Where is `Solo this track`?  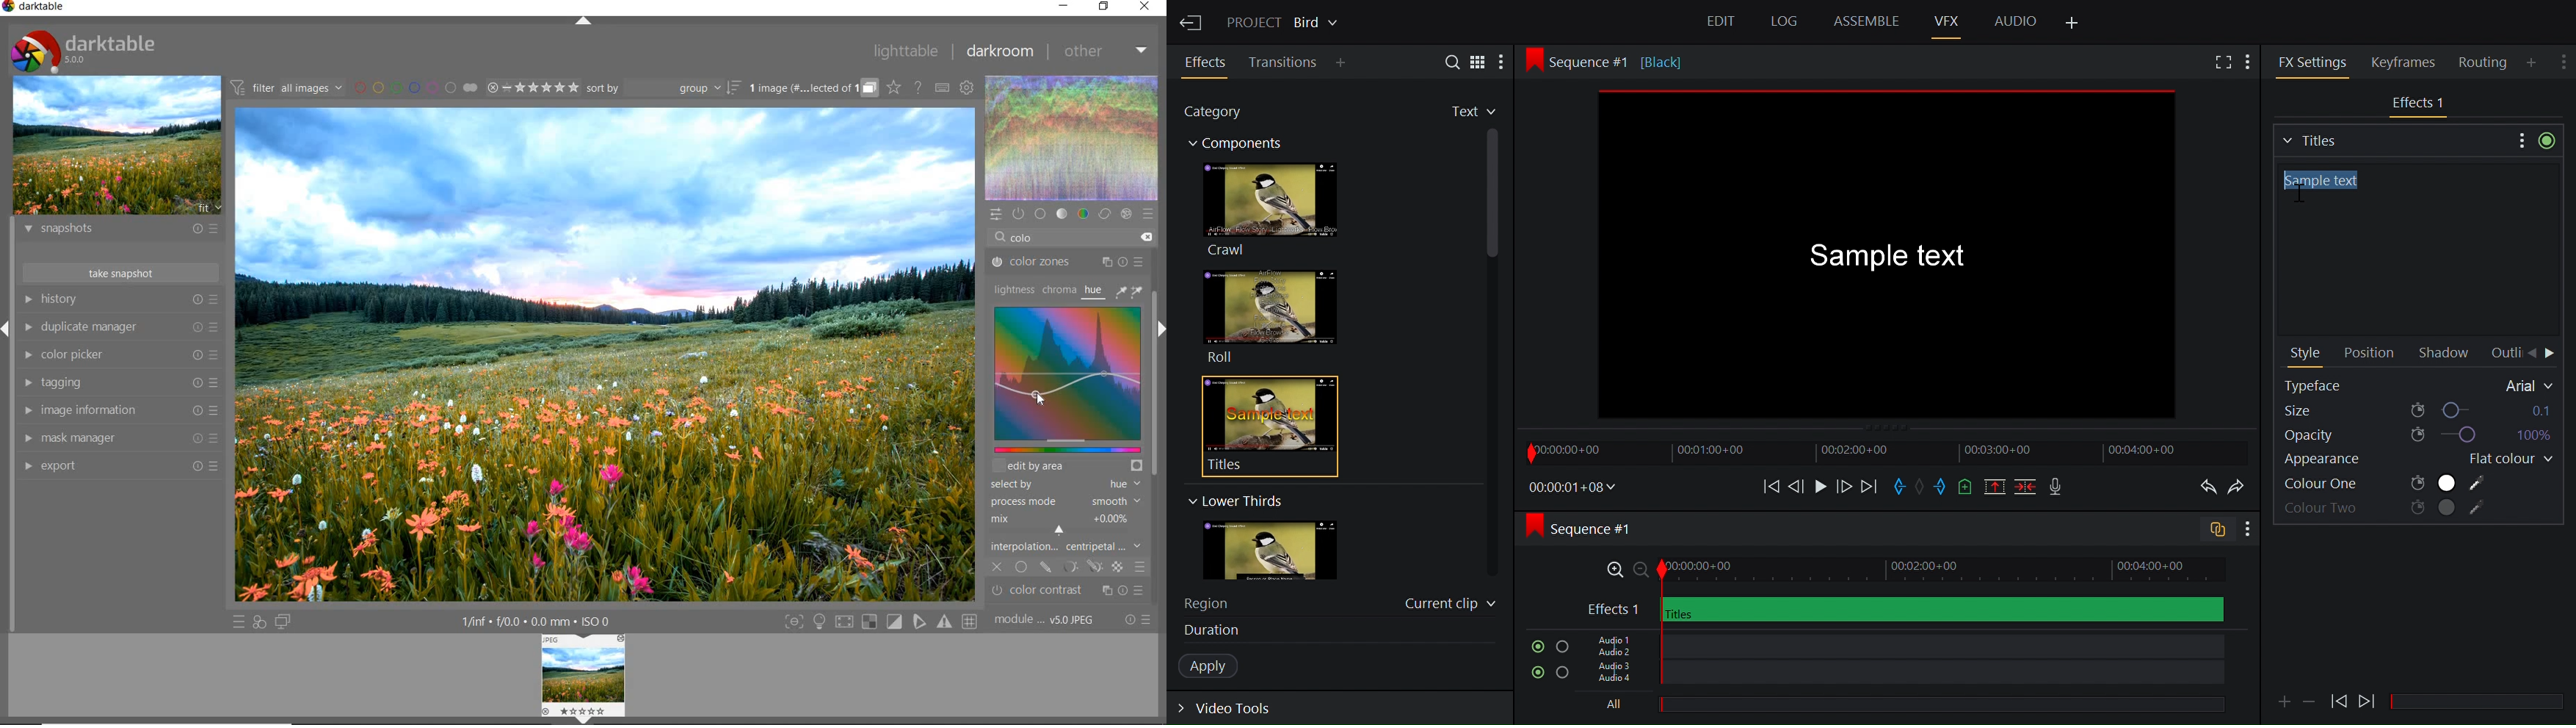 Solo this track is located at coordinates (1562, 647).